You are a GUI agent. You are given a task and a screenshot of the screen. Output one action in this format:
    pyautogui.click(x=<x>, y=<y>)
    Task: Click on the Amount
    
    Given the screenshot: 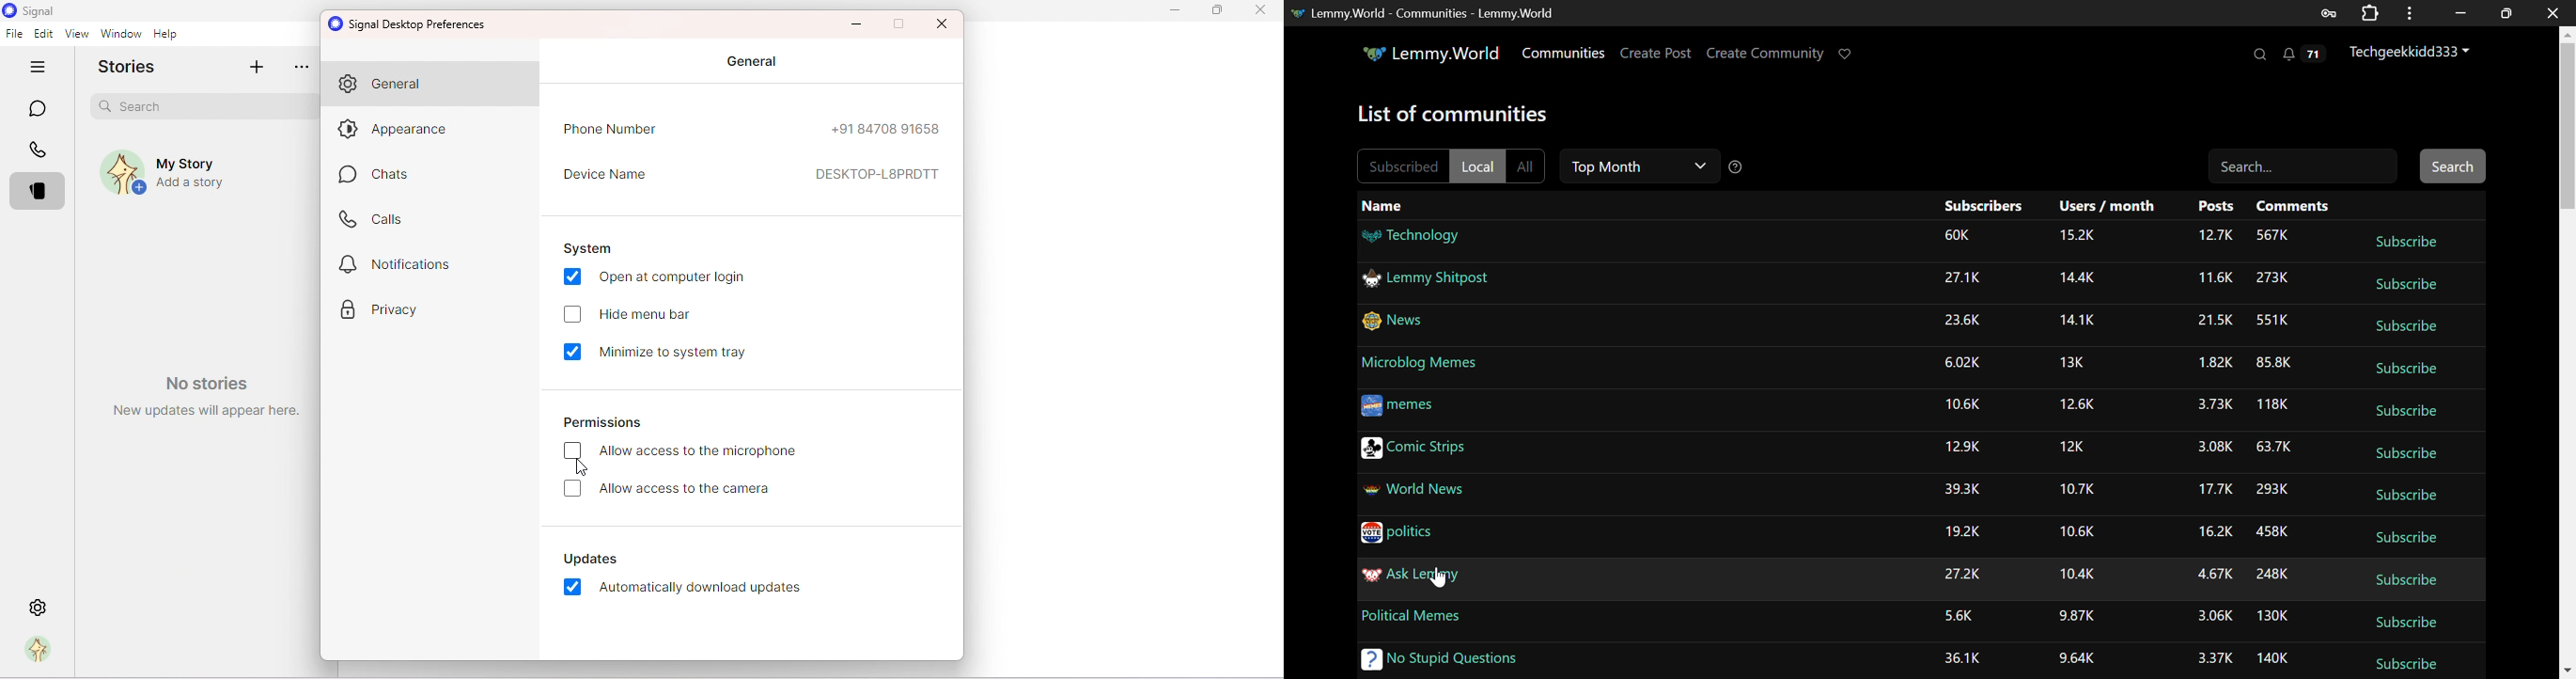 What is the action you would take?
    pyautogui.click(x=2077, y=406)
    